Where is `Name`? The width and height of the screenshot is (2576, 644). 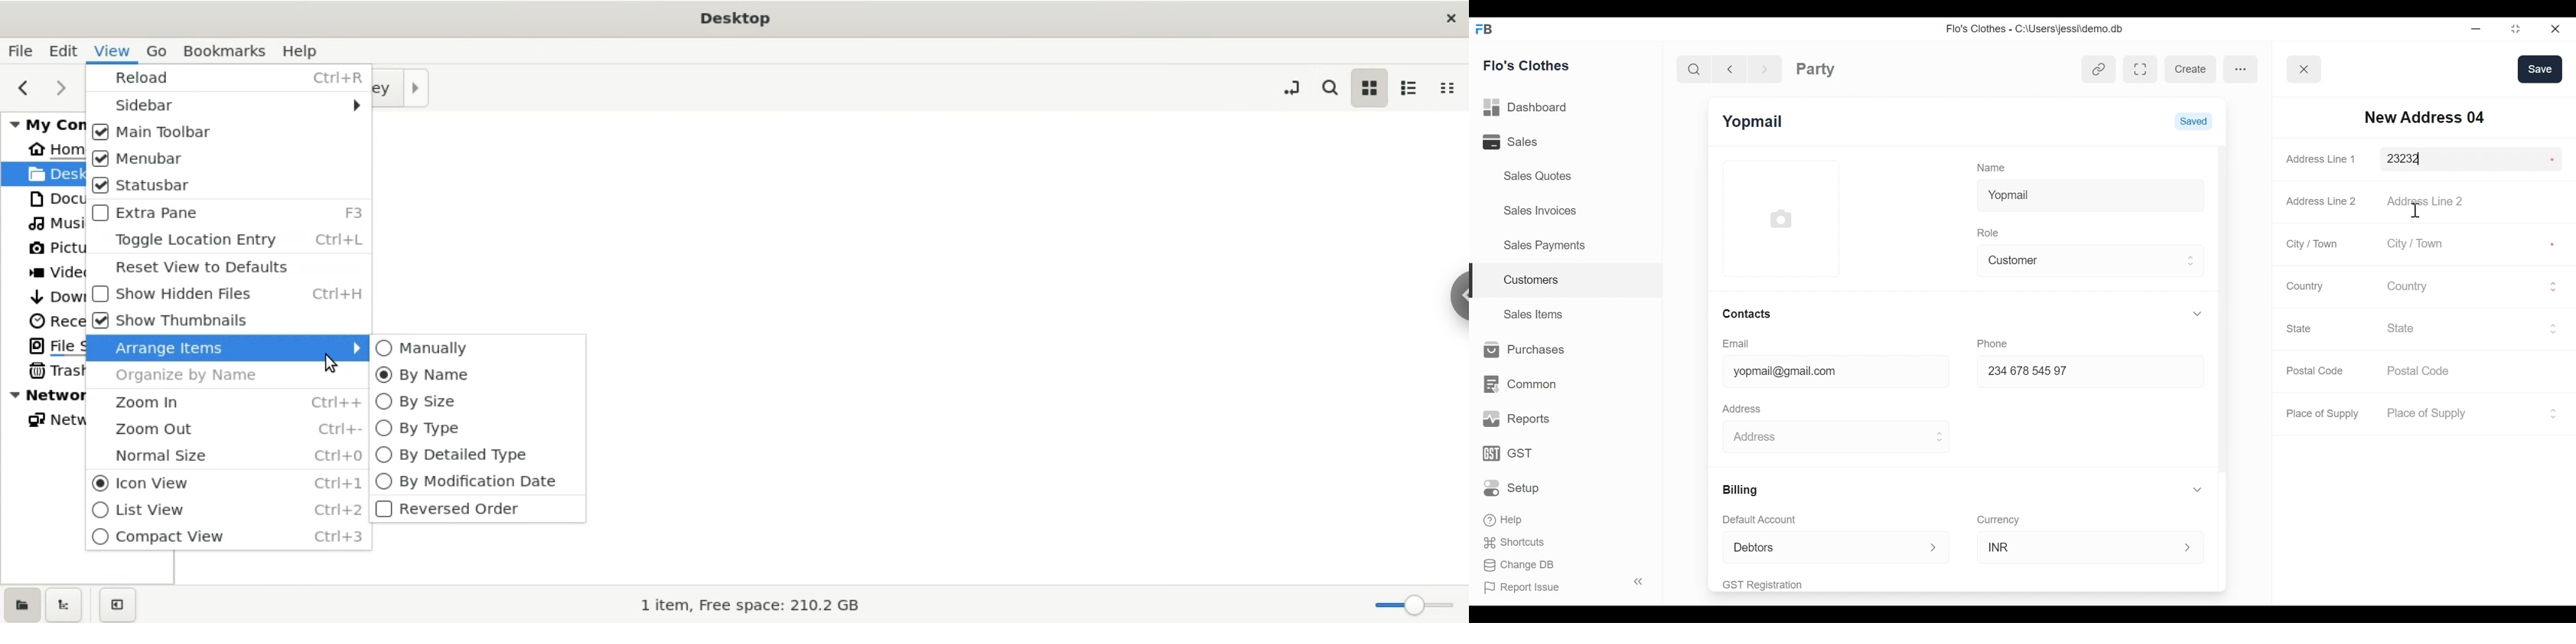
Name is located at coordinates (1994, 167).